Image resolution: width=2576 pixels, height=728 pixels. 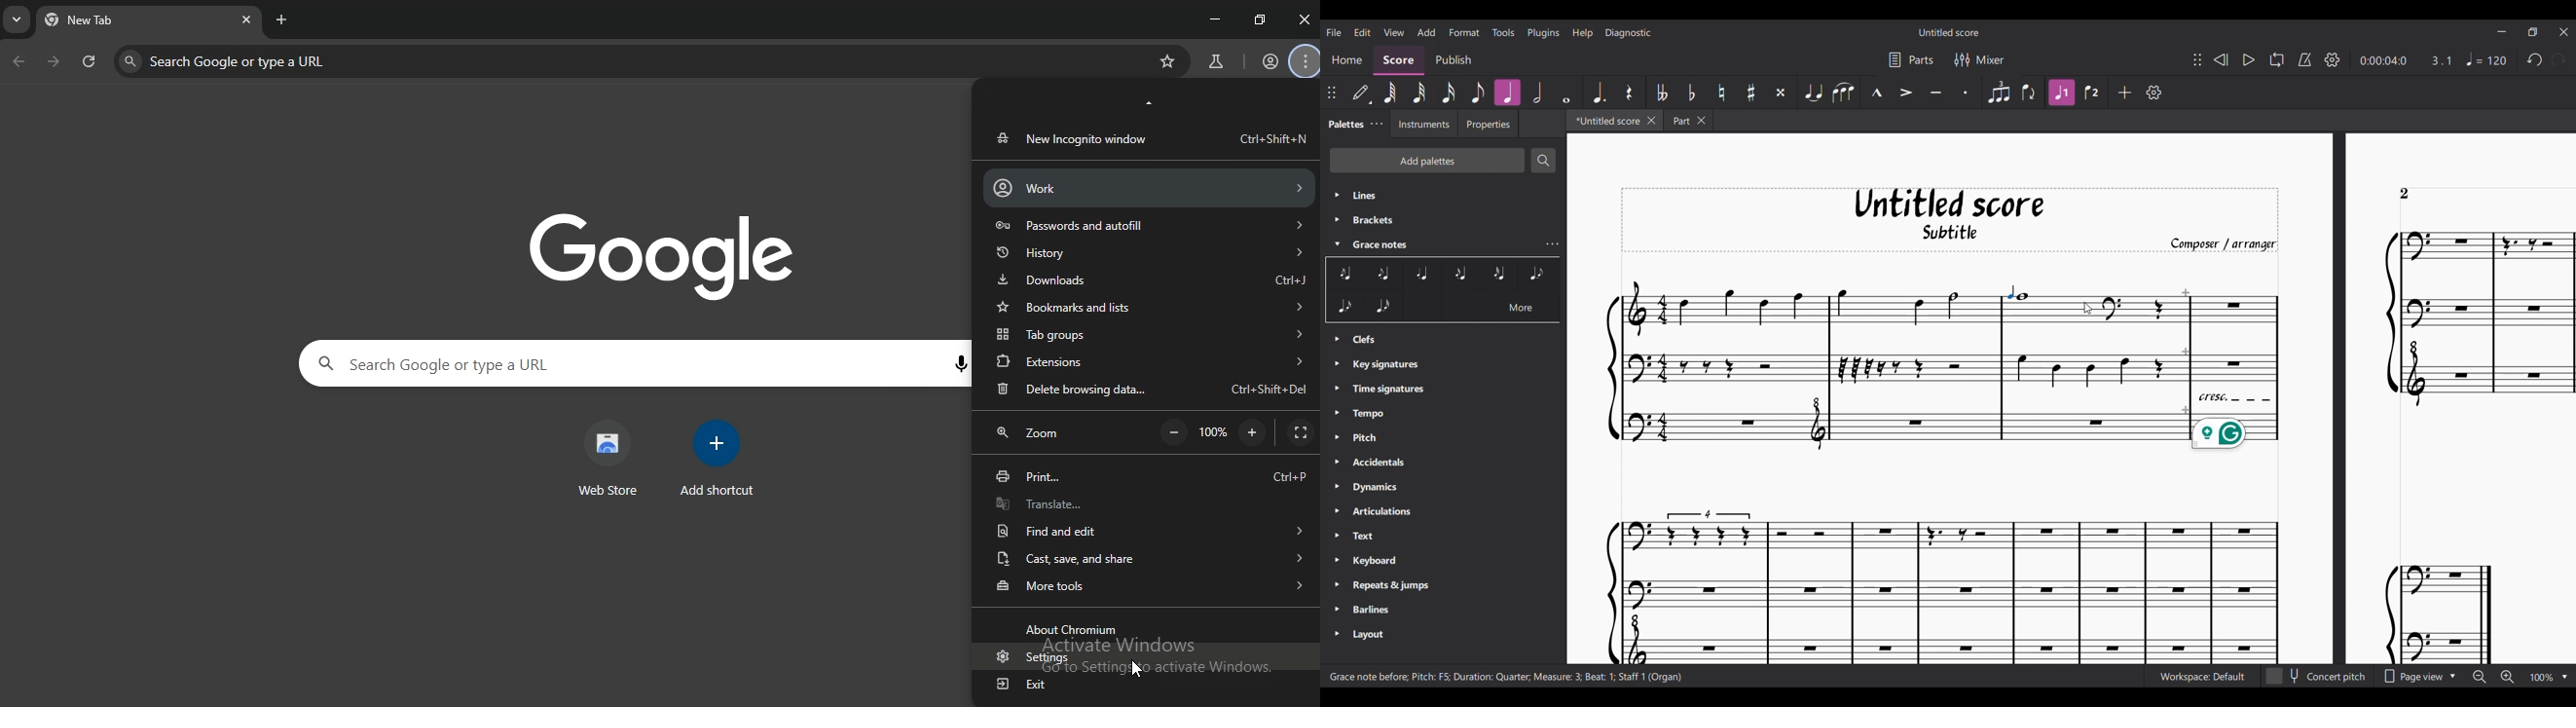 What do you see at coordinates (1507, 92) in the screenshot?
I see `Highlighted after addition of grace note` at bounding box center [1507, 92].